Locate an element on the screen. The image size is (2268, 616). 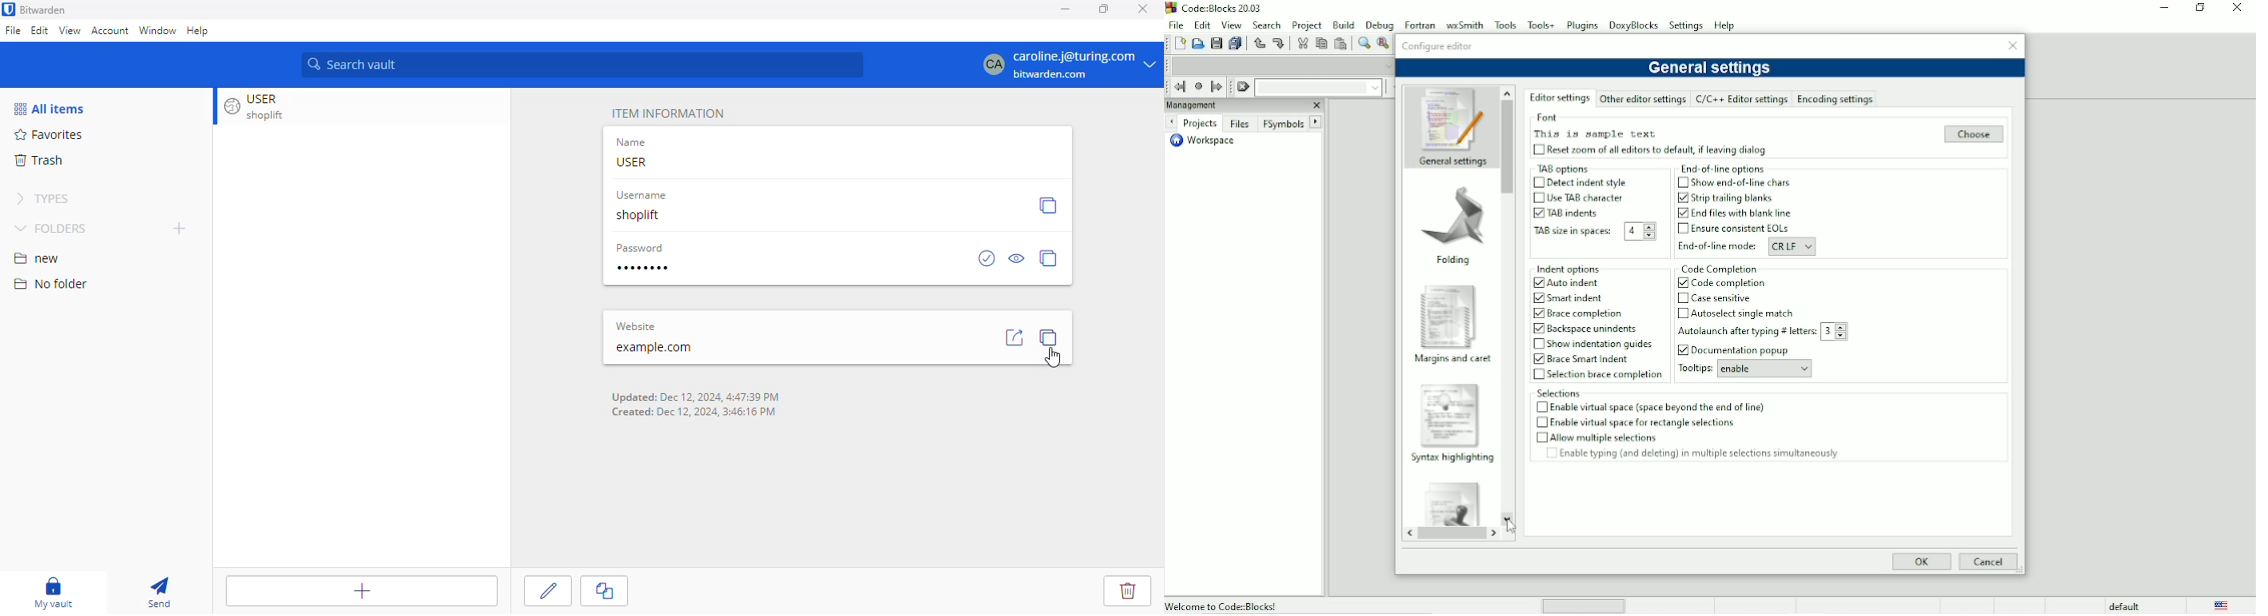
edit is located at coordinates (550, 591).